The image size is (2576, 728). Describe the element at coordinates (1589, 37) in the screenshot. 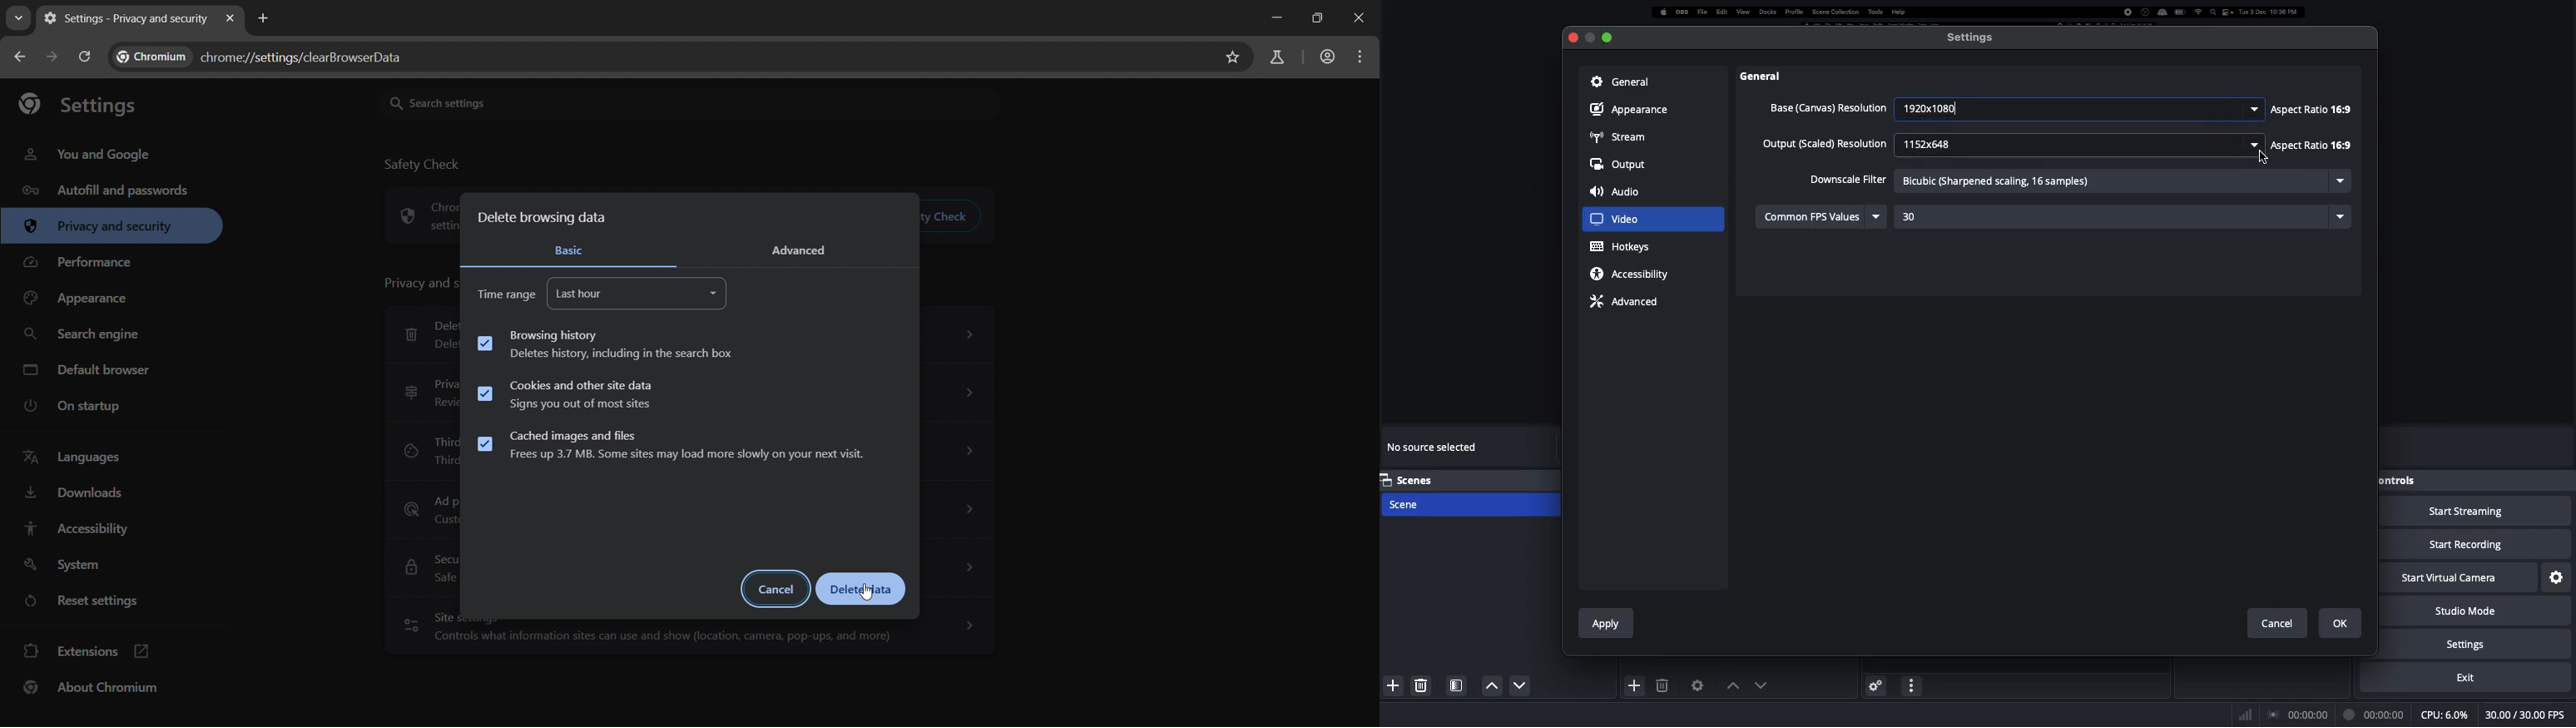

I see `Button` at that location.